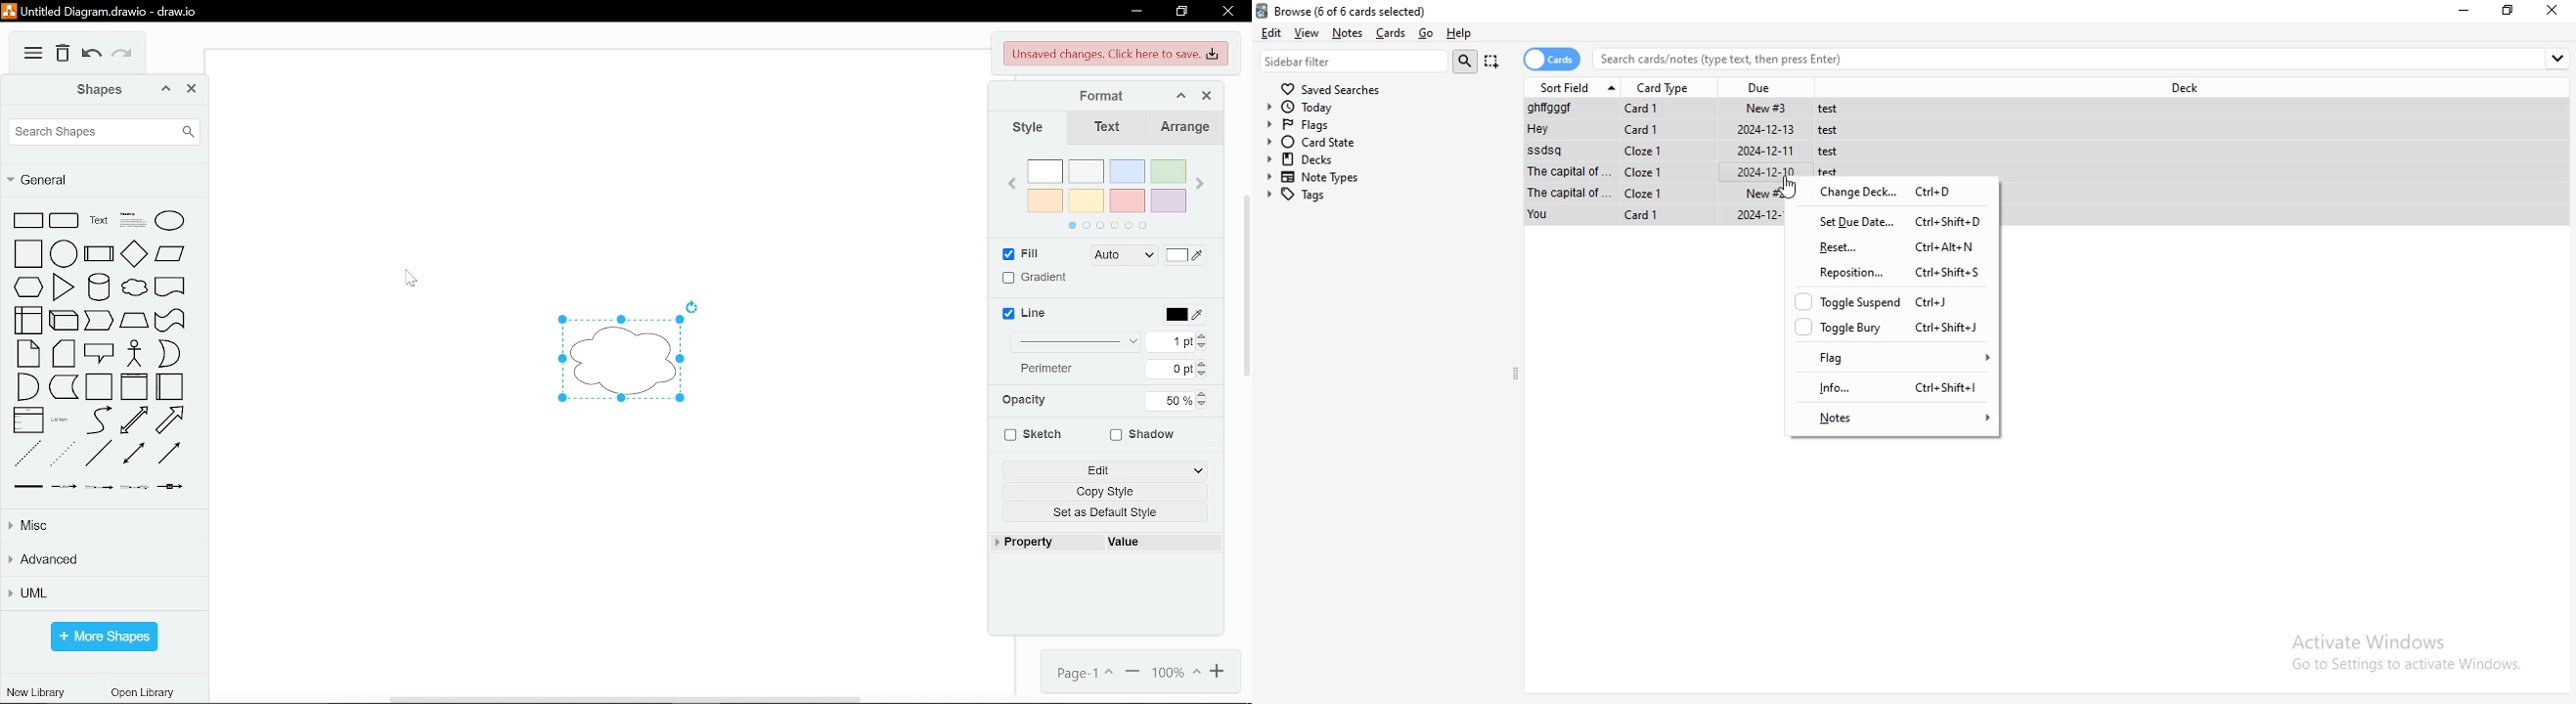  I want to click on Cards, so click(1393, 33).